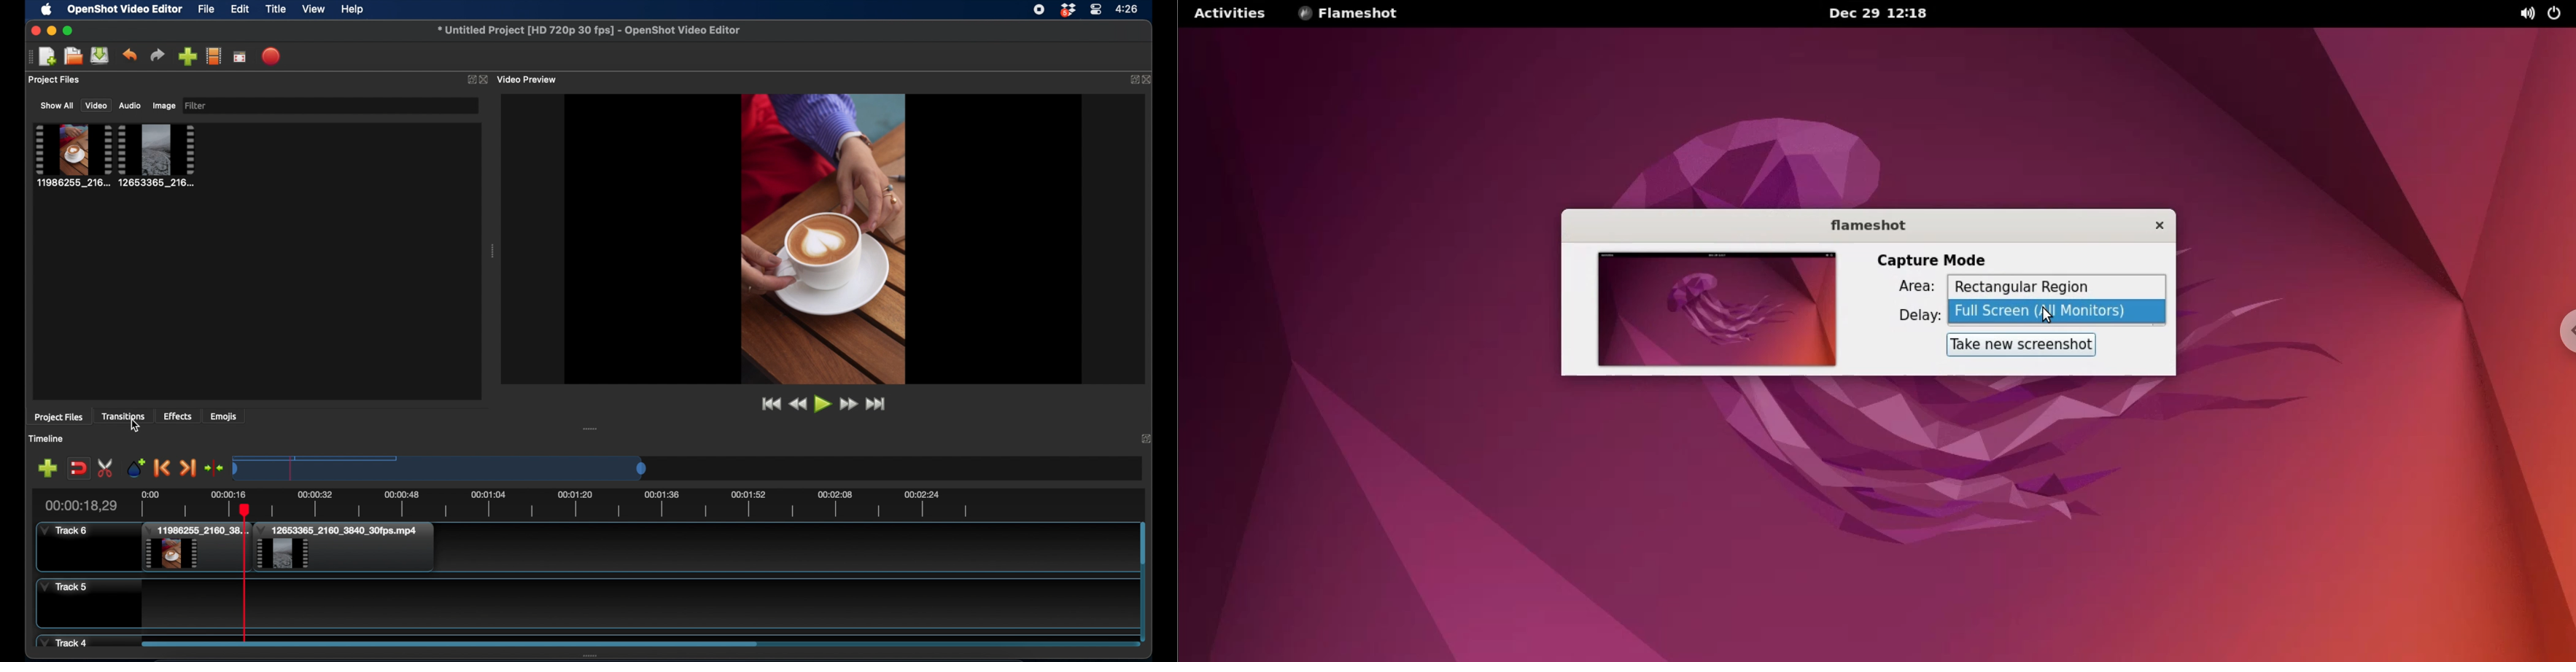 The width and height of the screenshot is (2576, 672). What do you see at coordinates (107, 468) in the screenshot?
I see `enable razor` at bounding box center [107, 468].